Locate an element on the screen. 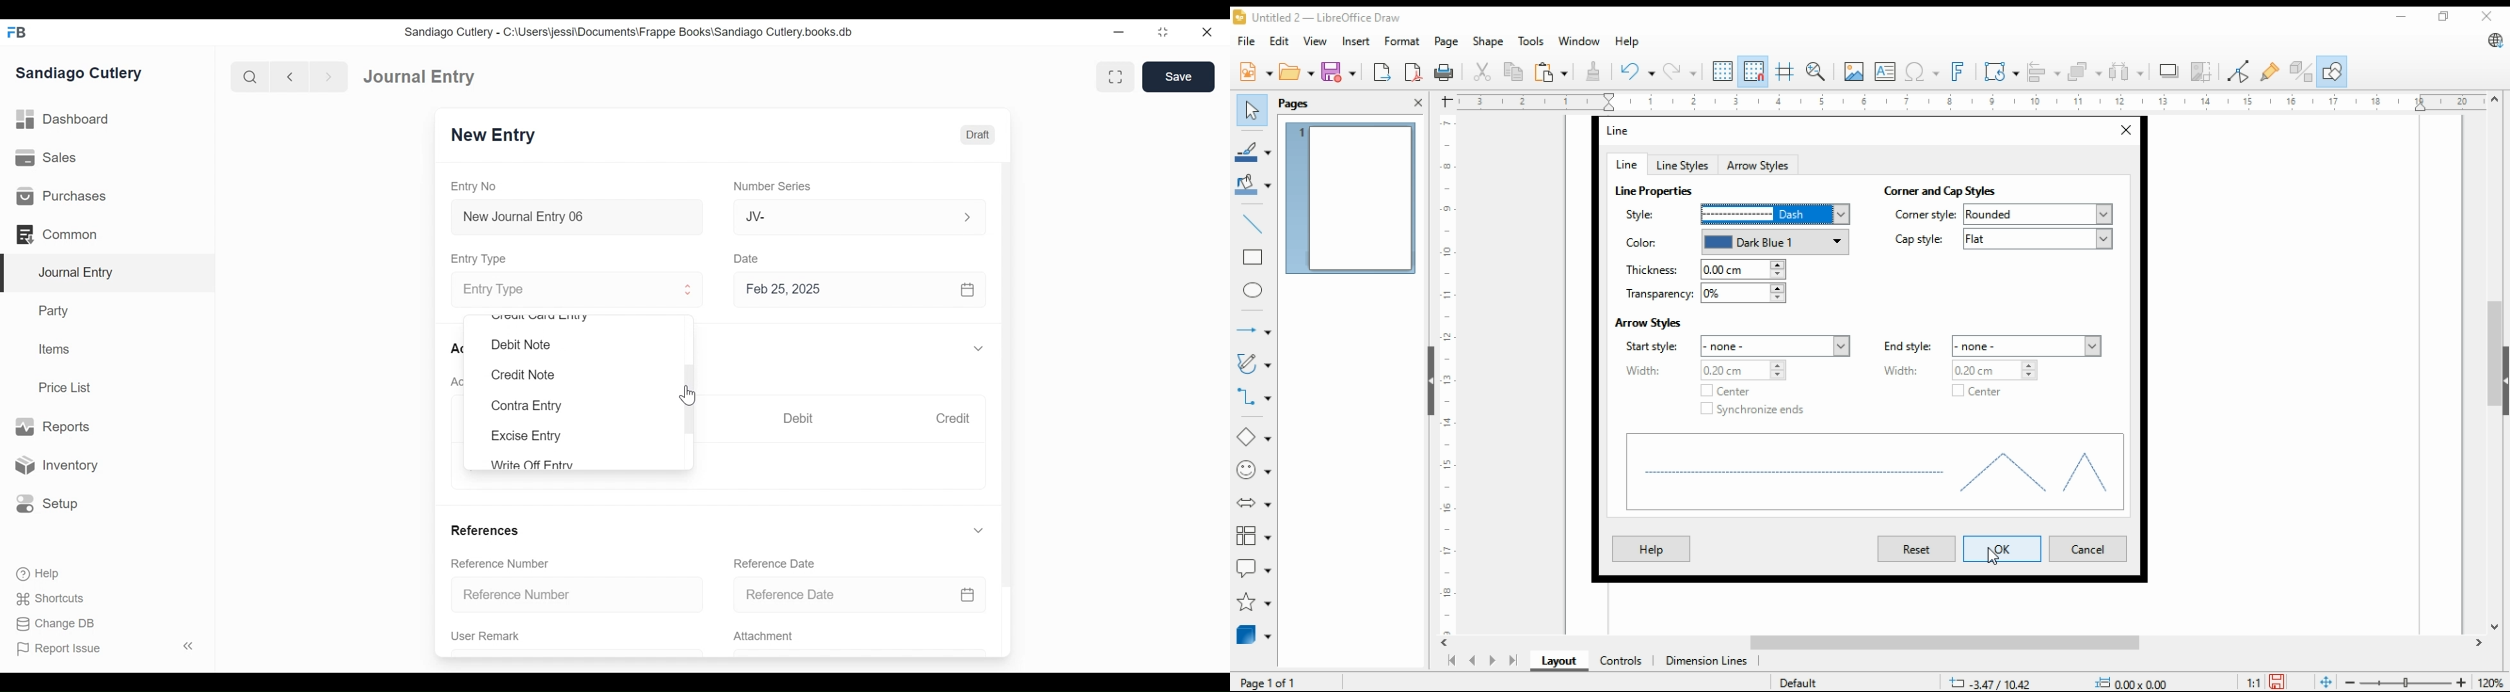 This screenshot has height=700, width=2520. select at least three objects to distribute is located at coordinates (2126, 72).